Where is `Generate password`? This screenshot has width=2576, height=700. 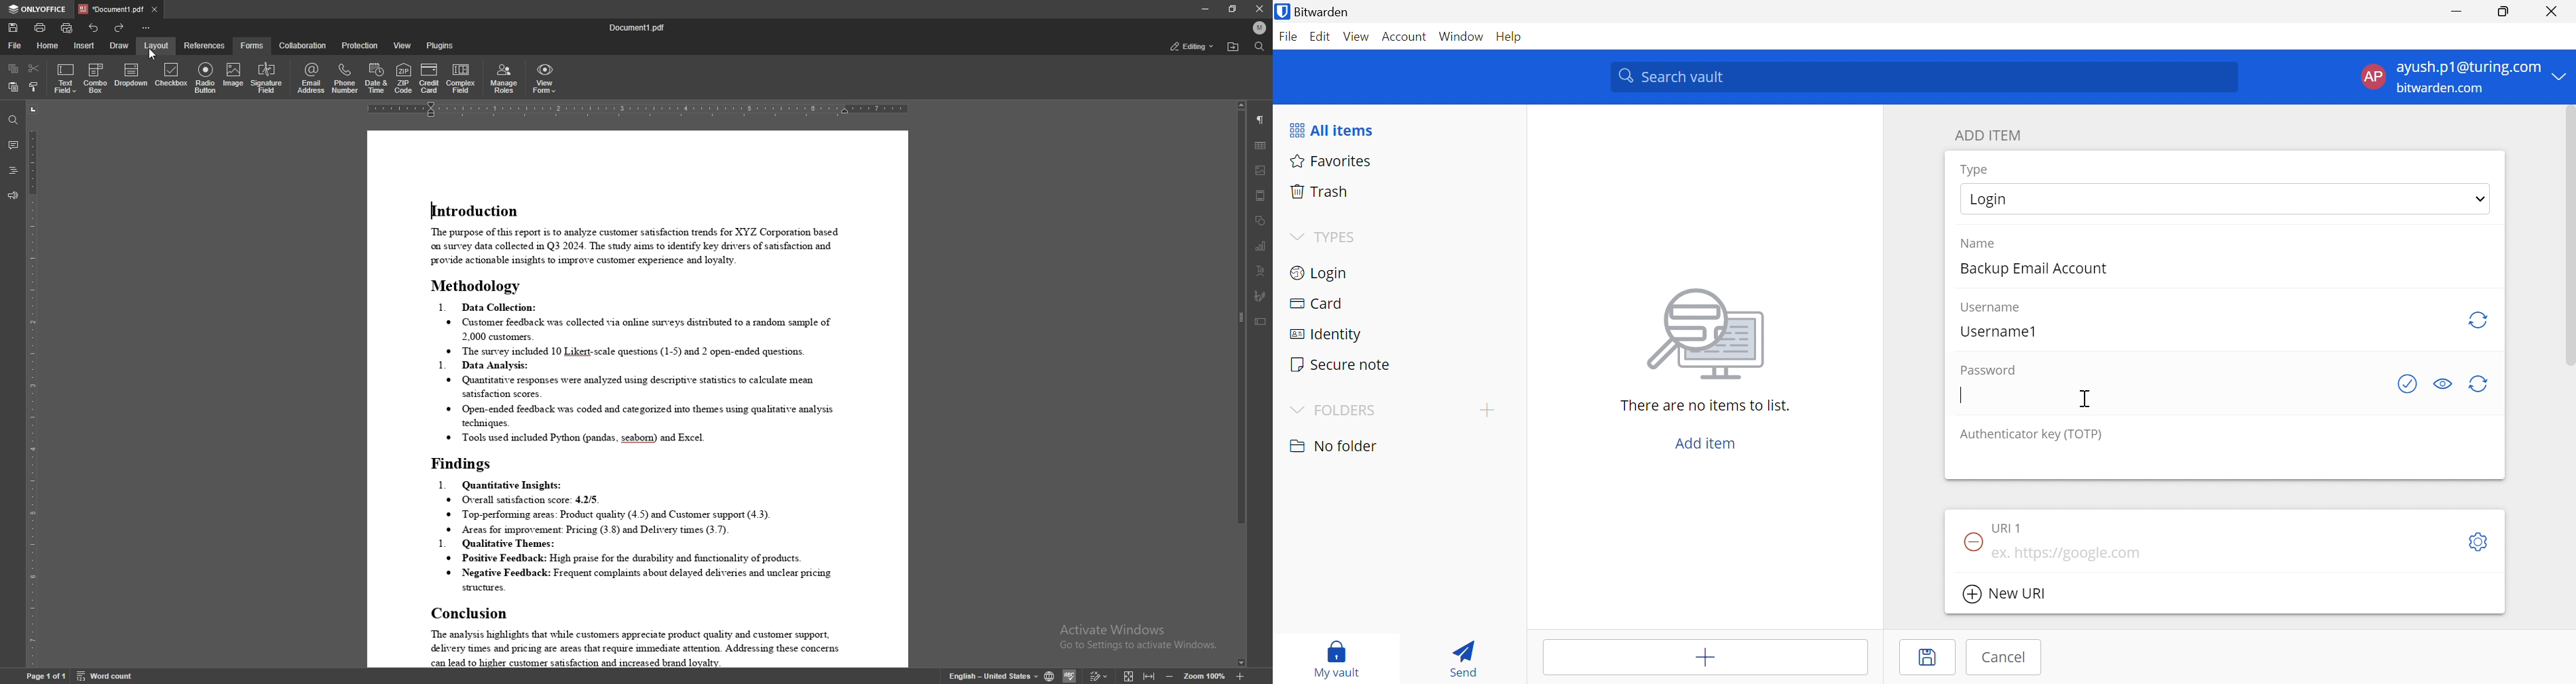
Generate password is located at coordinates (2479, 320).